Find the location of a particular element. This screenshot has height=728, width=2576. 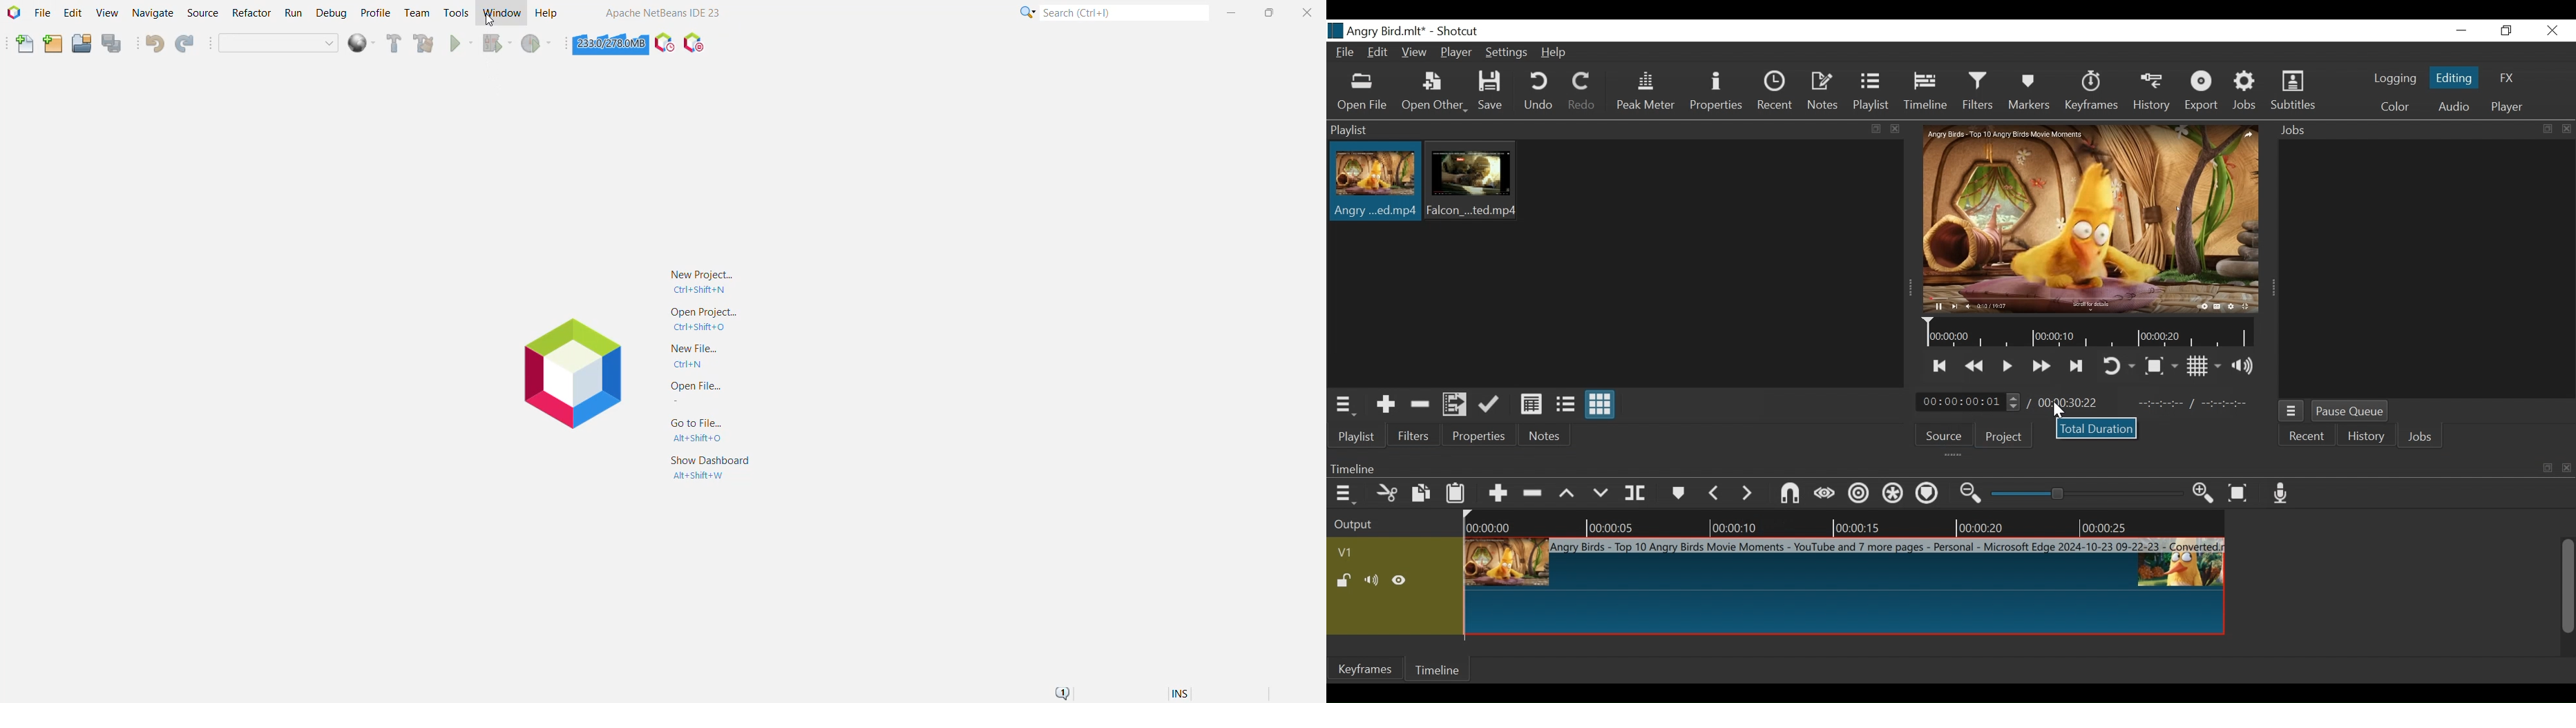

Recent is located at coordinates (2306, 437).